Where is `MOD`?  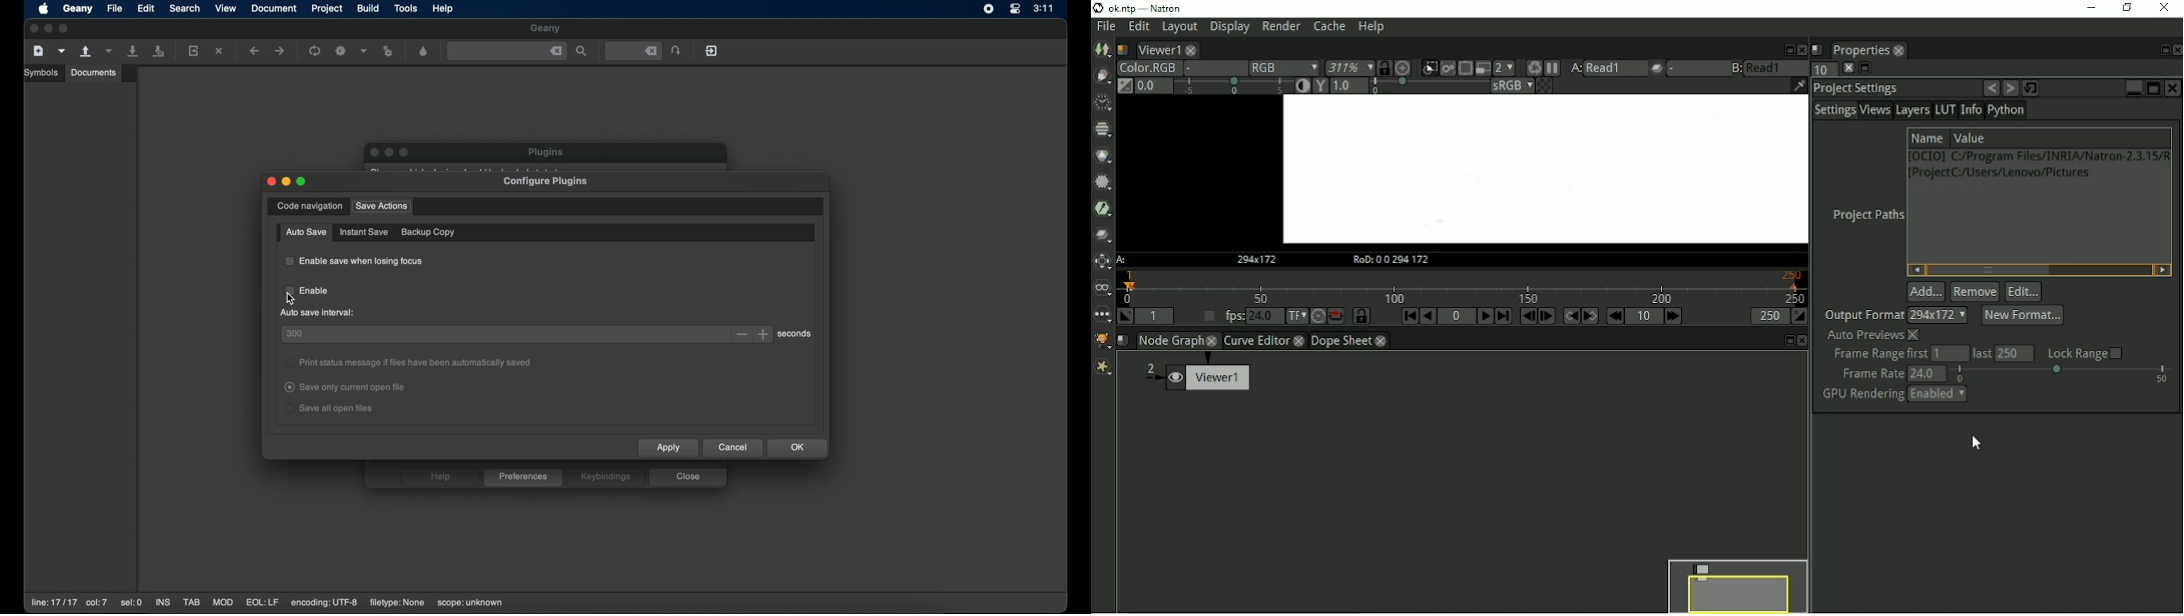
MOD is located at coordinates (223, 603).